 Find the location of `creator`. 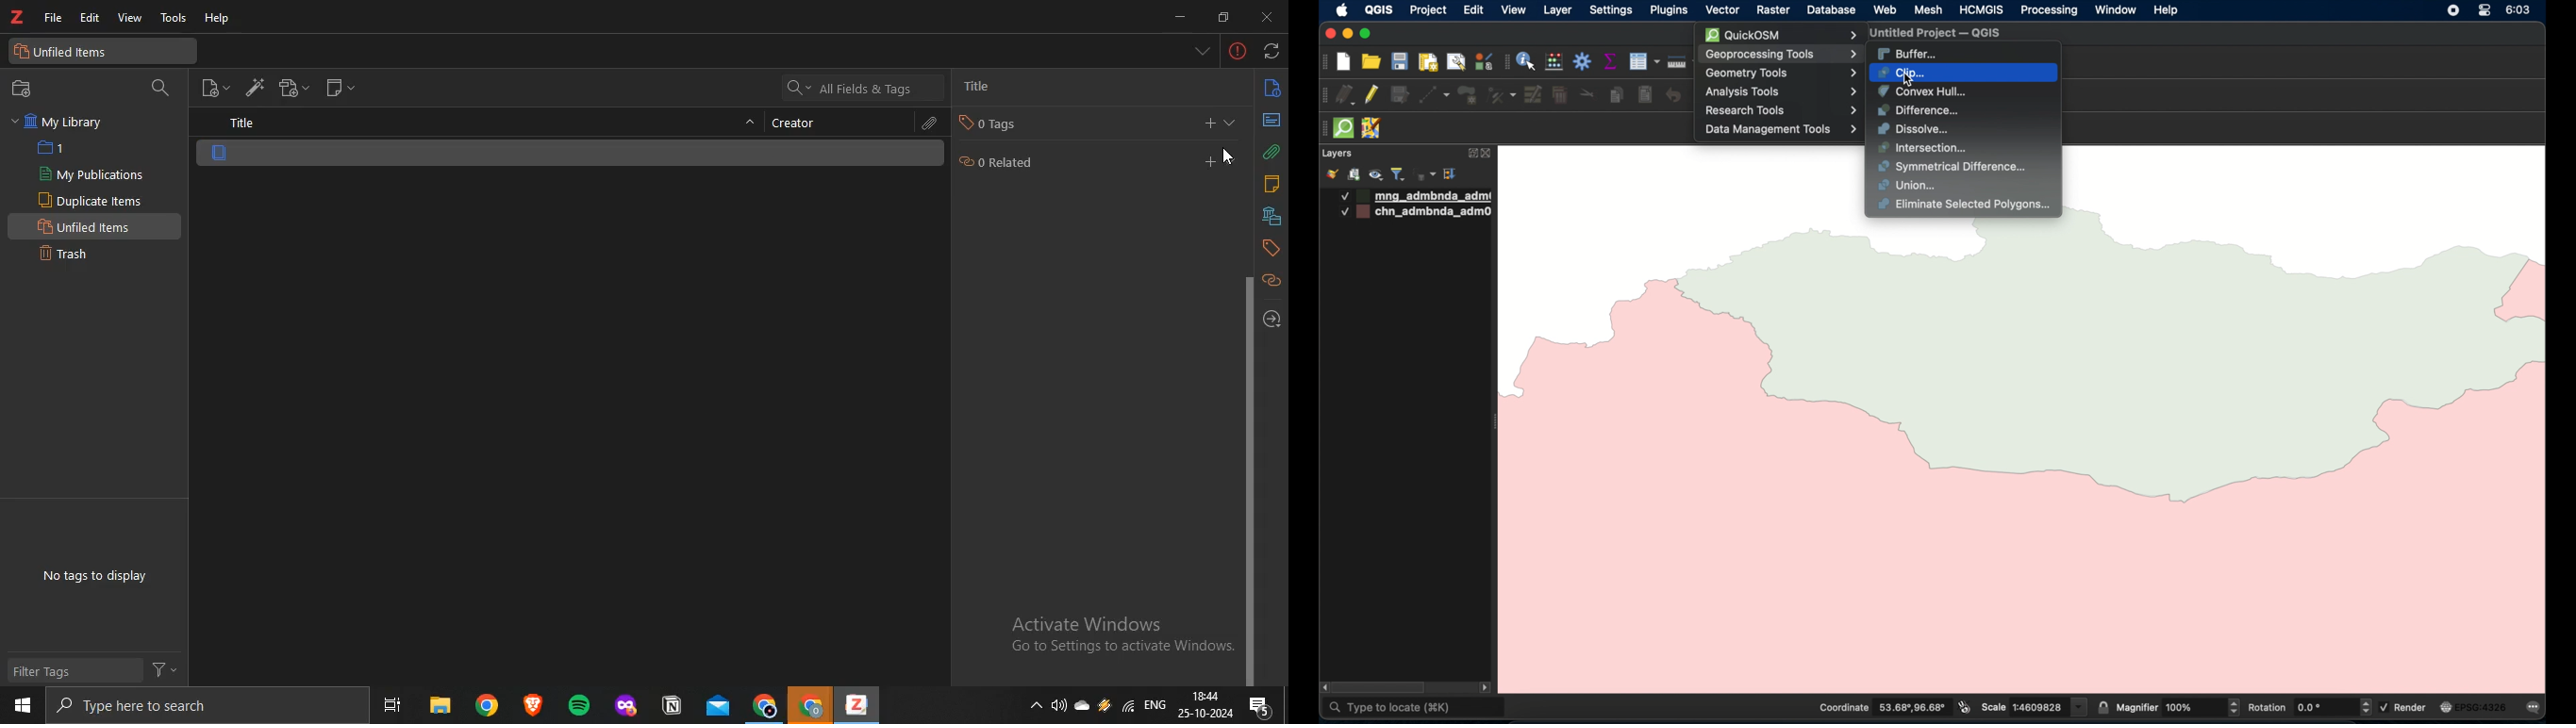

creator is located at coordinates (798, 123).